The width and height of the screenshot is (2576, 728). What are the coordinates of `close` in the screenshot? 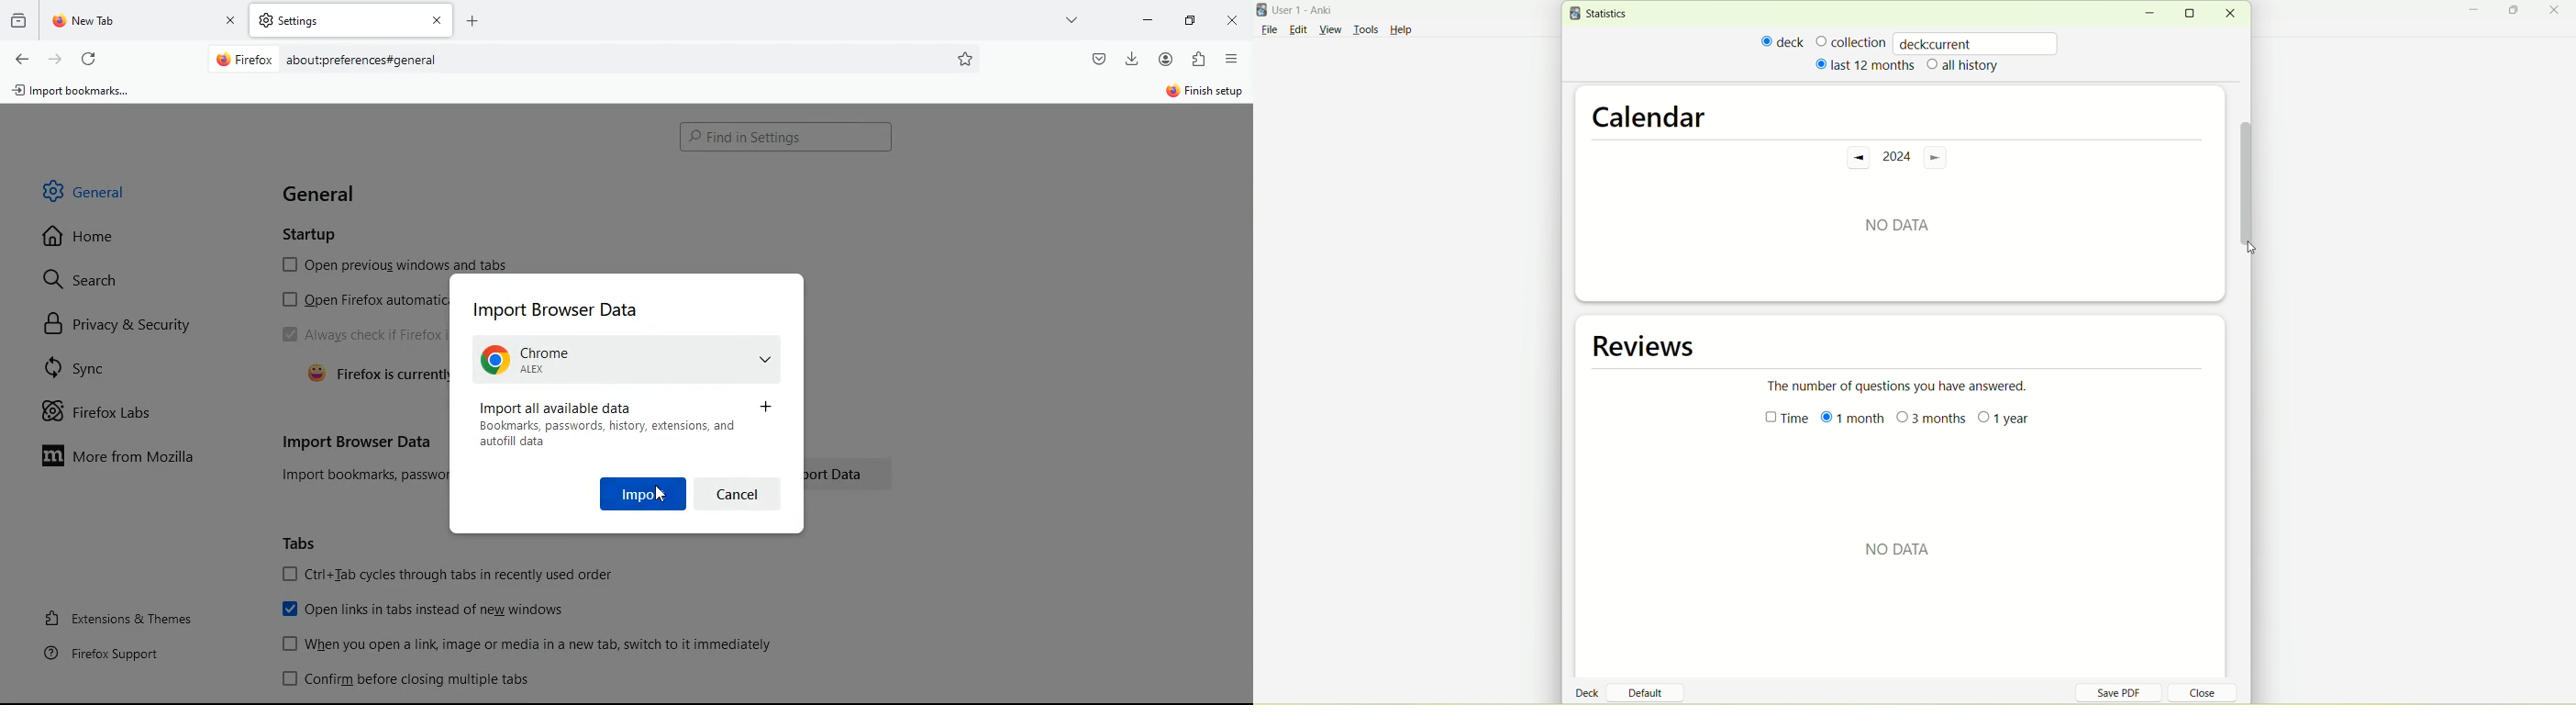 It's located at (2230, 14).